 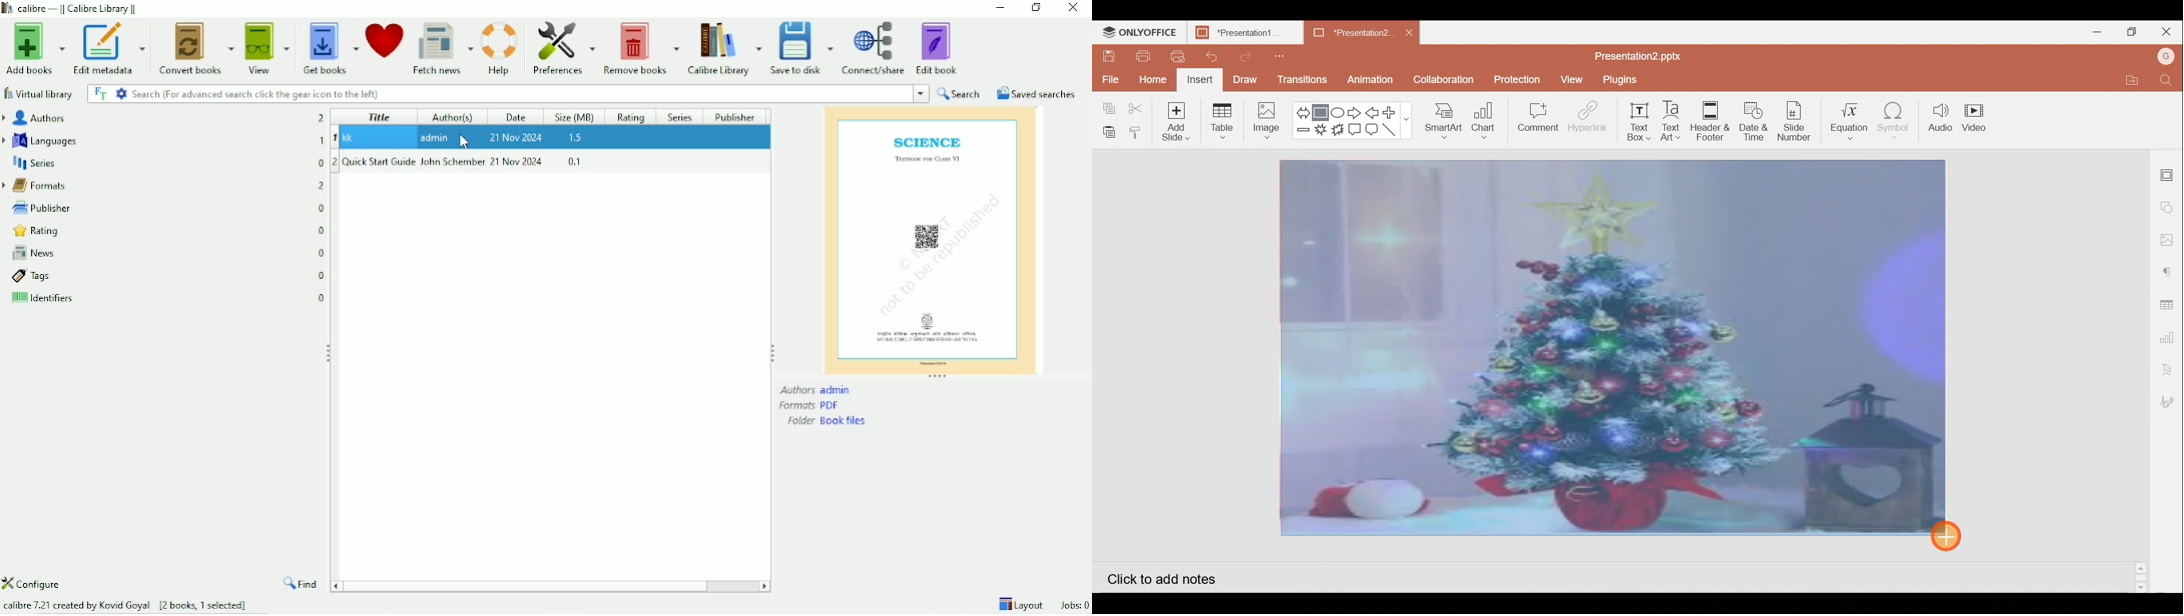 What do you see at coordinates (162, 141) in the screenshot?
I see `Languages` at bounding box center [162, 141].